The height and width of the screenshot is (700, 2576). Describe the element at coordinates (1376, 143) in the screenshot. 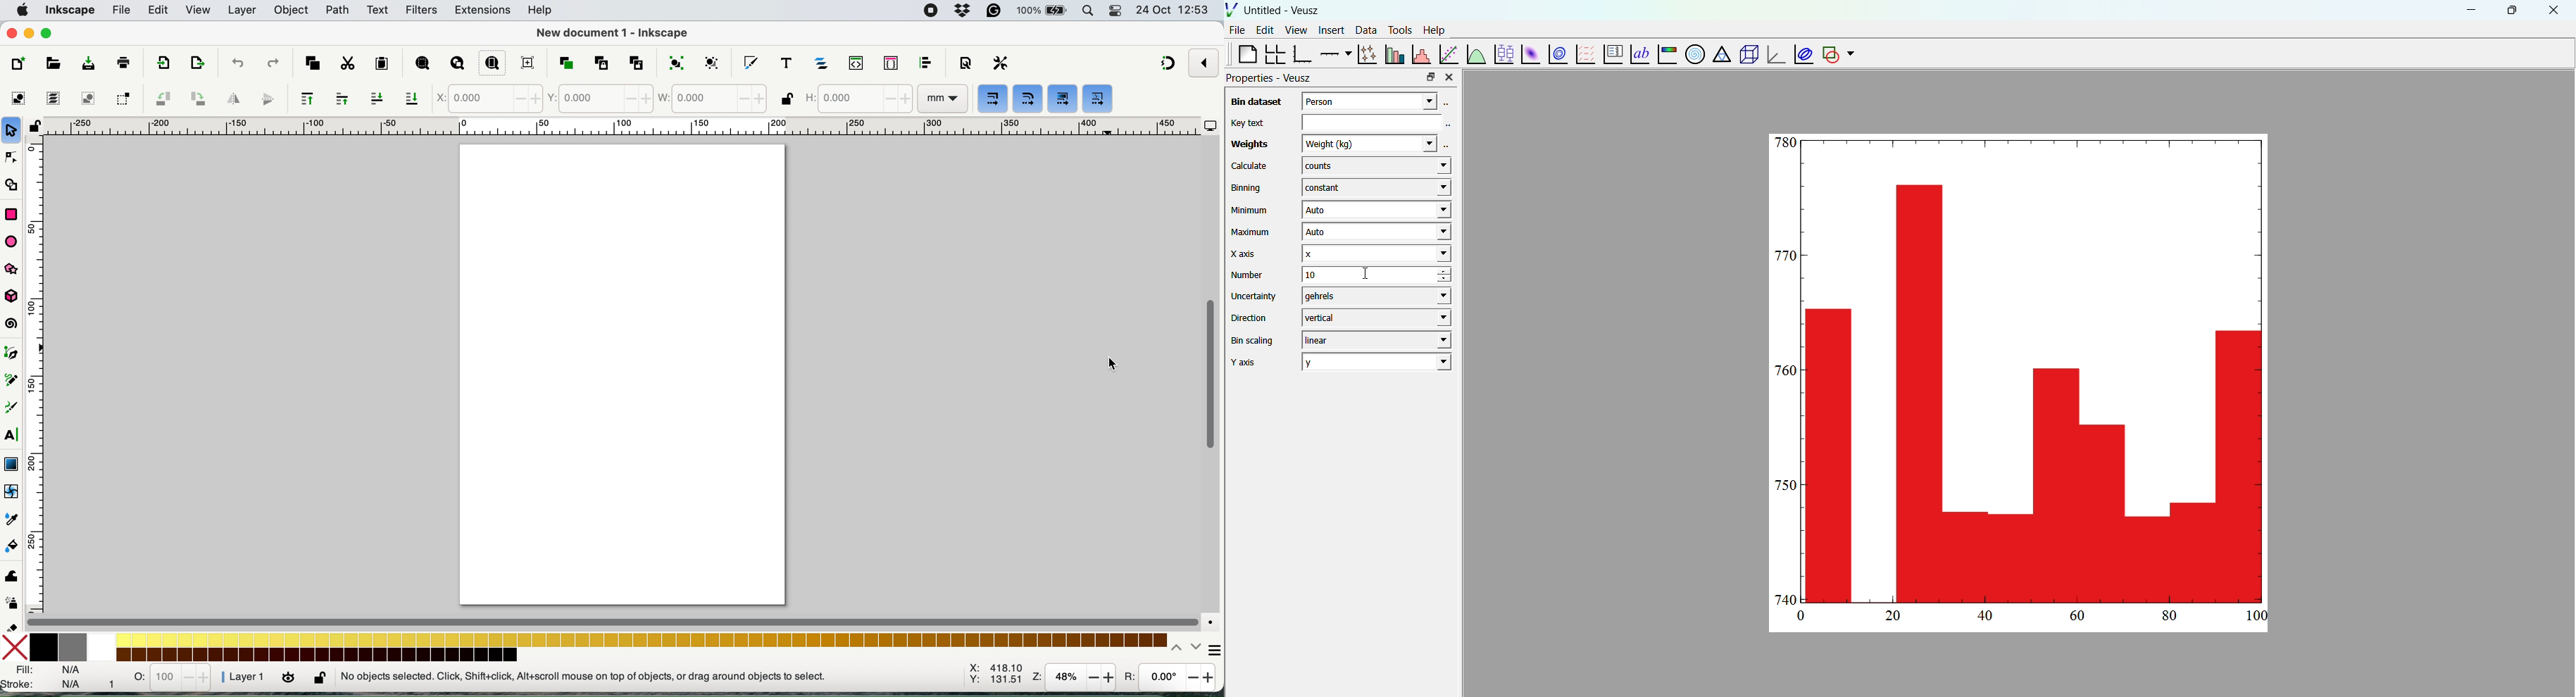

I see `"Weights (kg)" data selected` at that location.